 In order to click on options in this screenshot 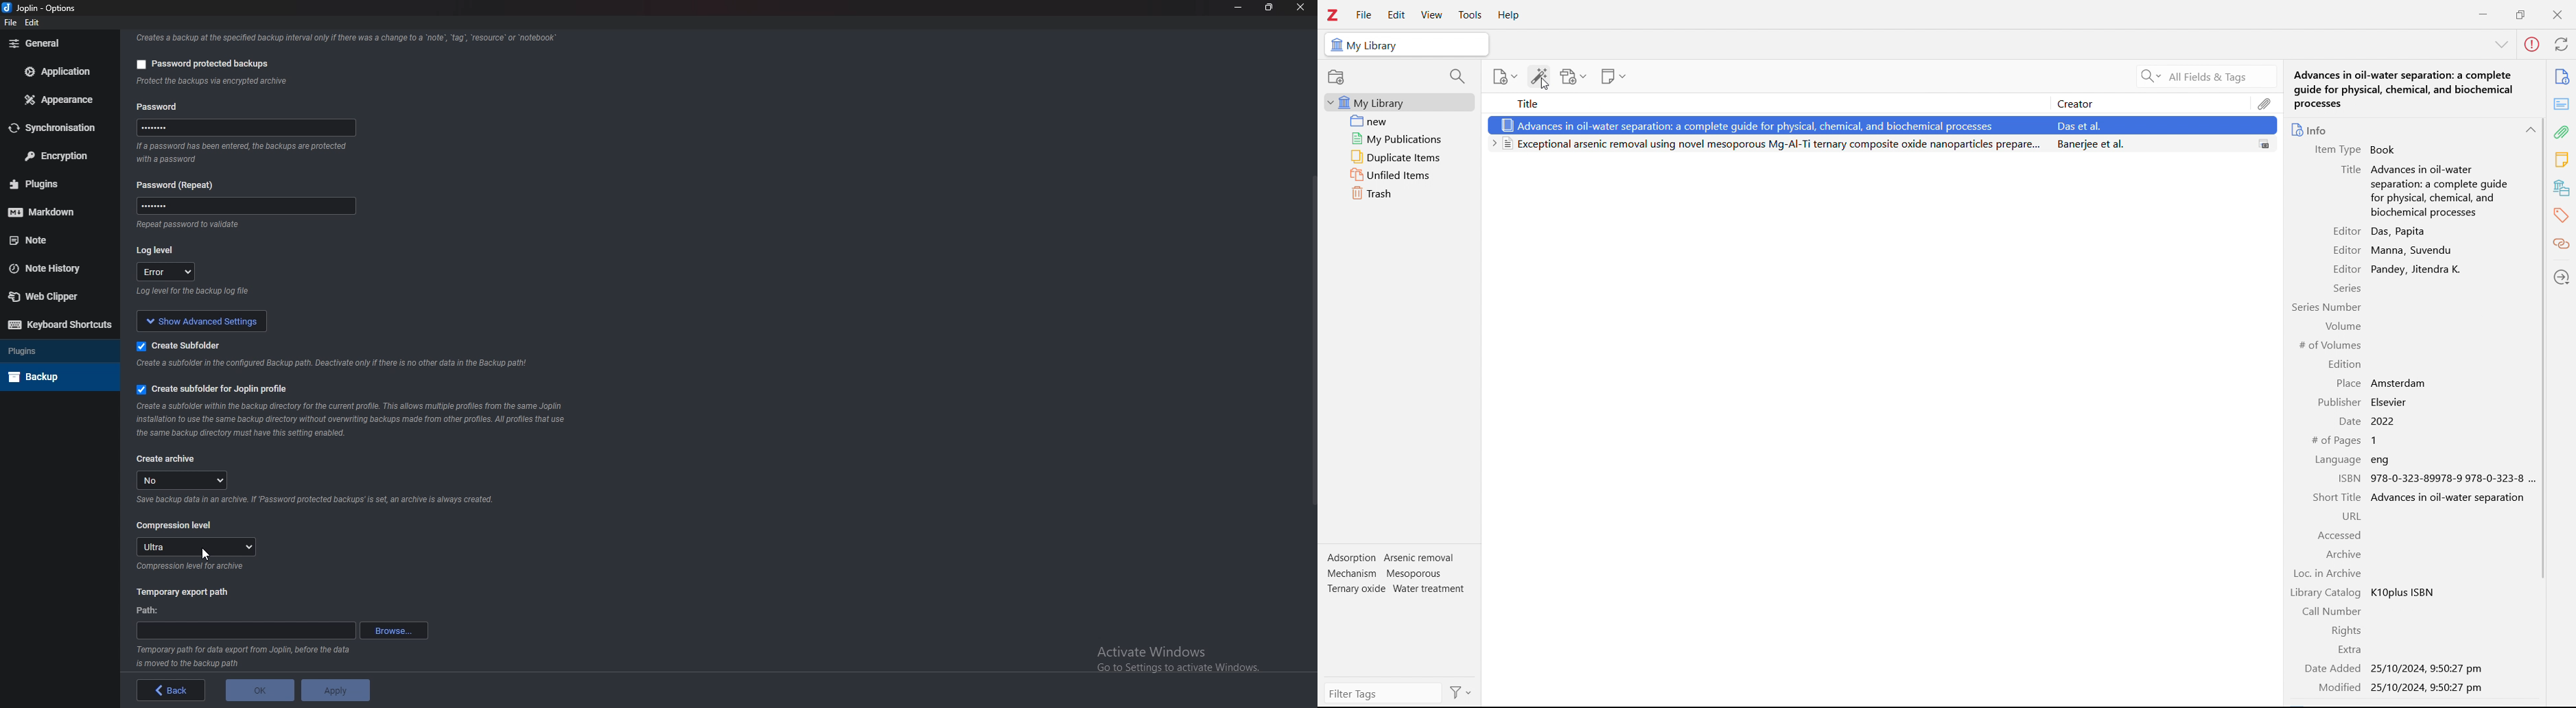, I will do `click(62, 8)`.